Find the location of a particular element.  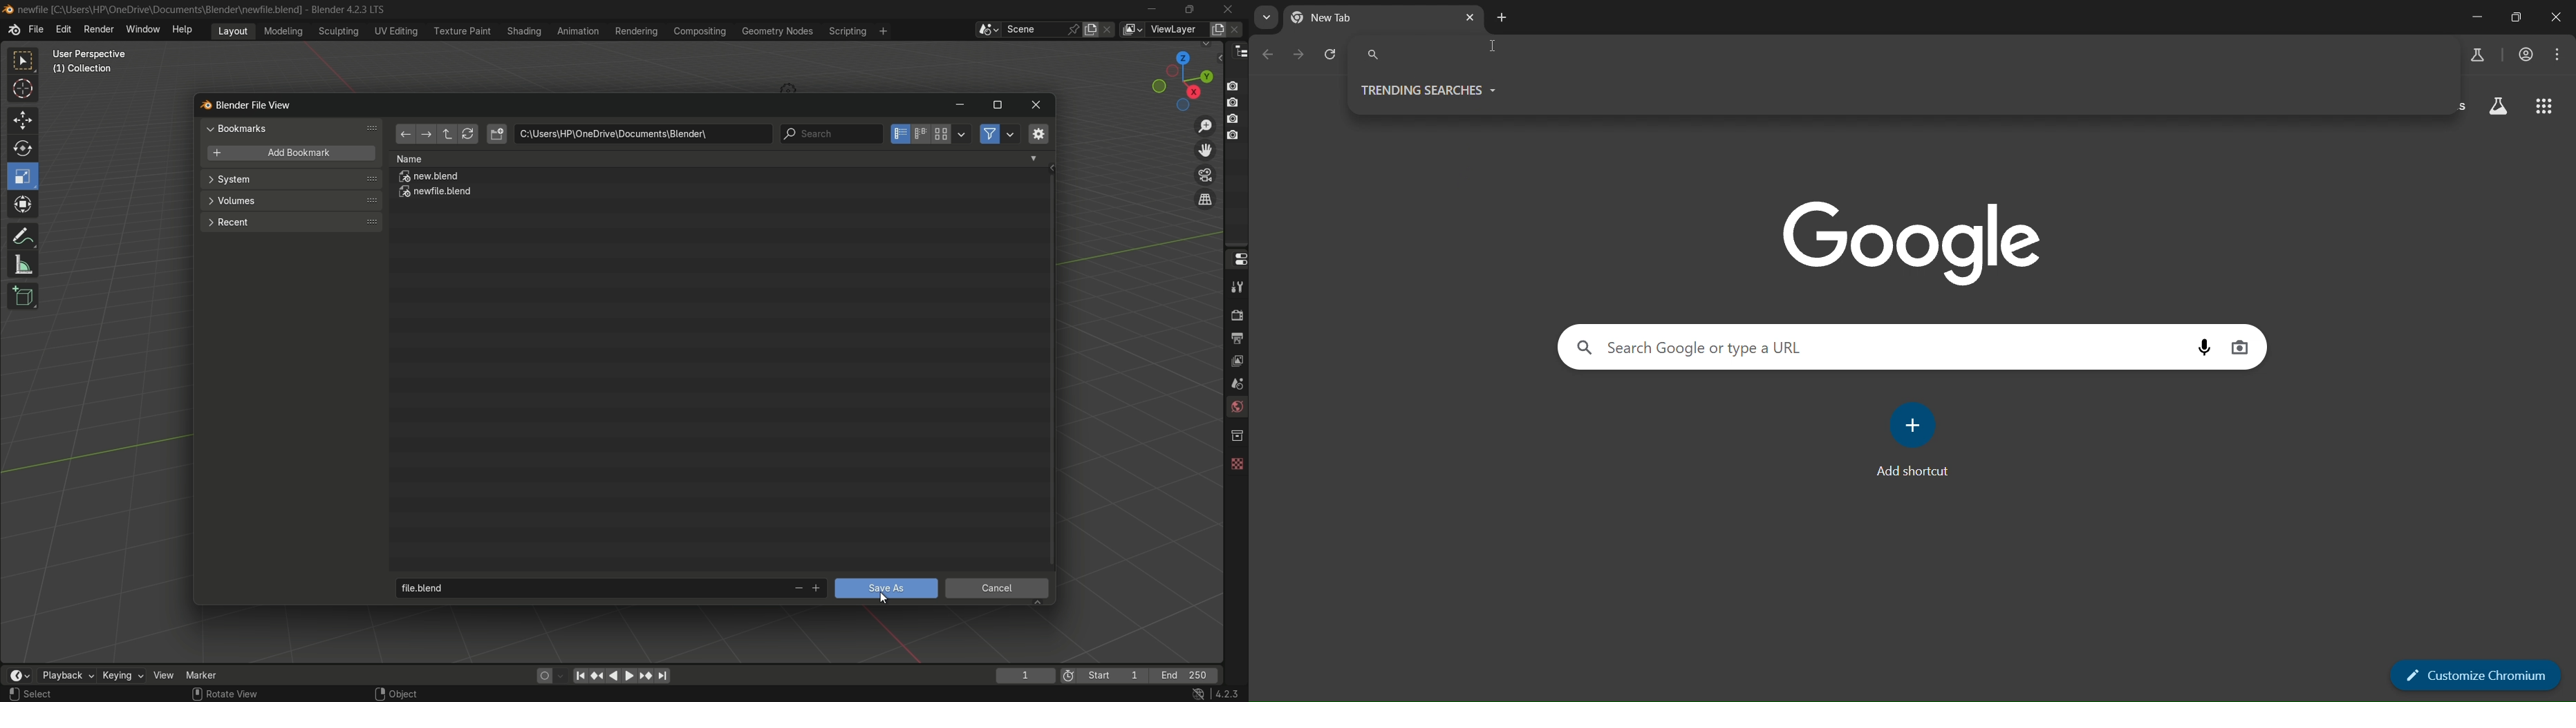

zoom in/out is located at coordinates (1206, 124).